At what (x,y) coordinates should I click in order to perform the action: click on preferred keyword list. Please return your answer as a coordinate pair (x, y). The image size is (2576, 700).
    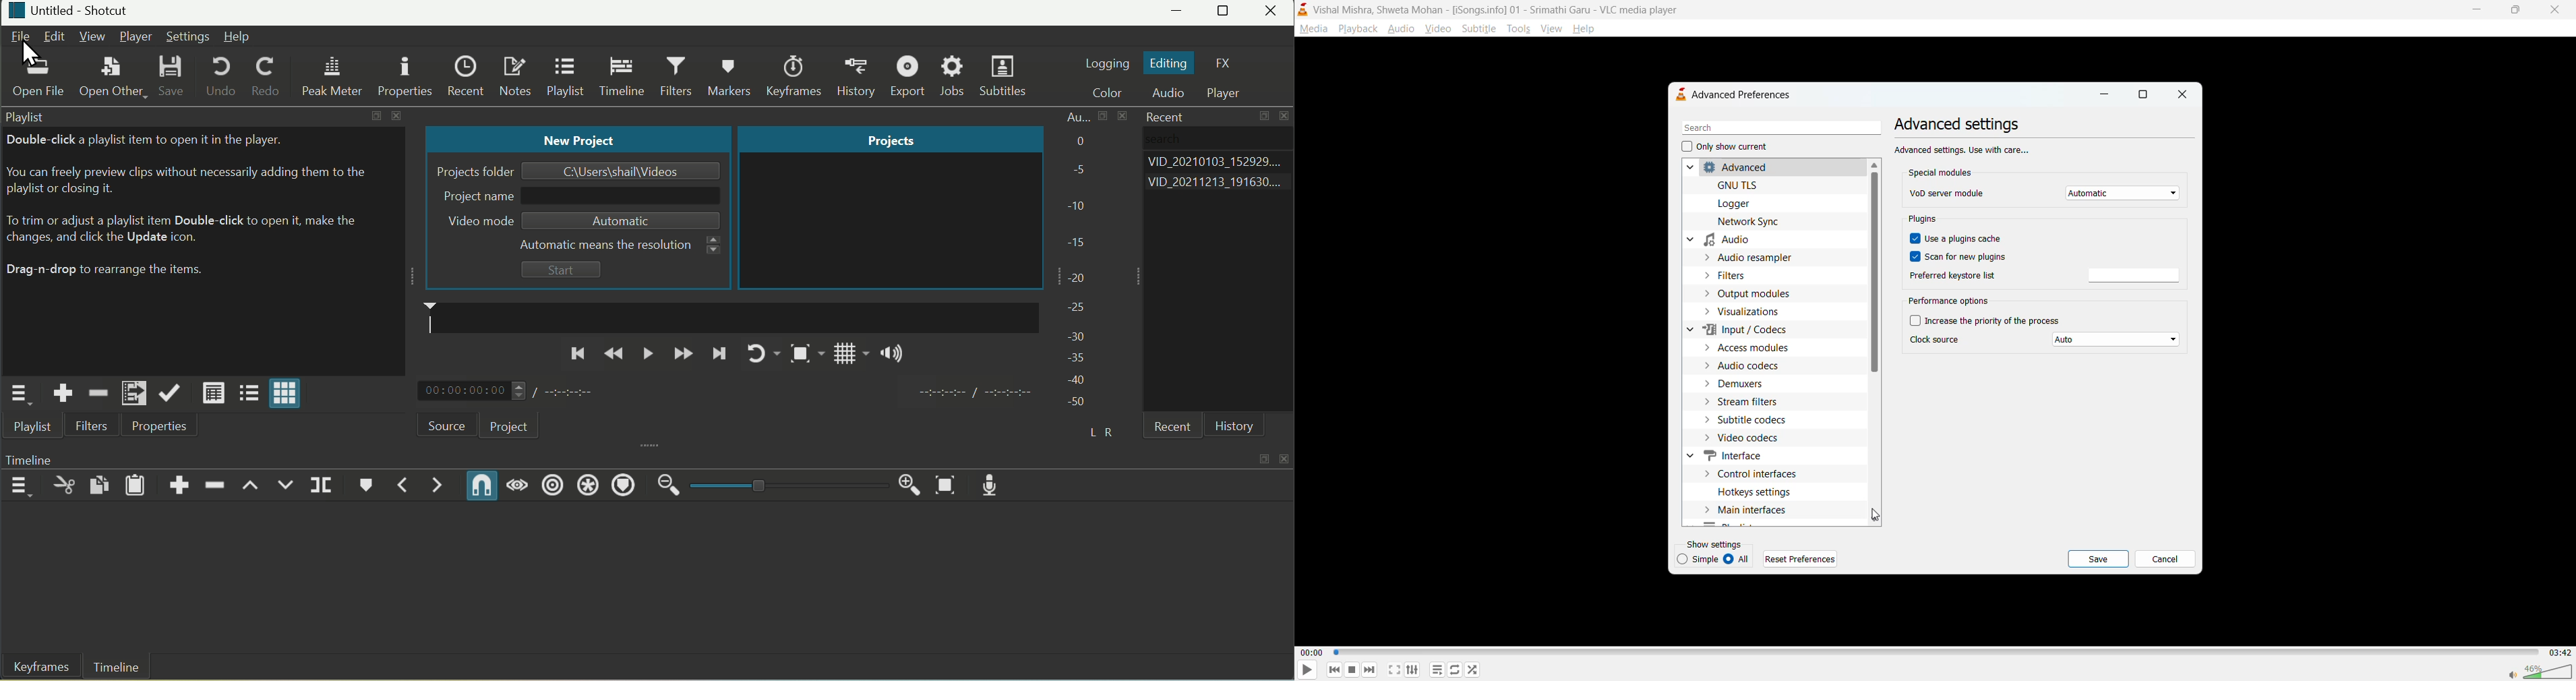
    Looking at the image, I should click on (2134, 276).